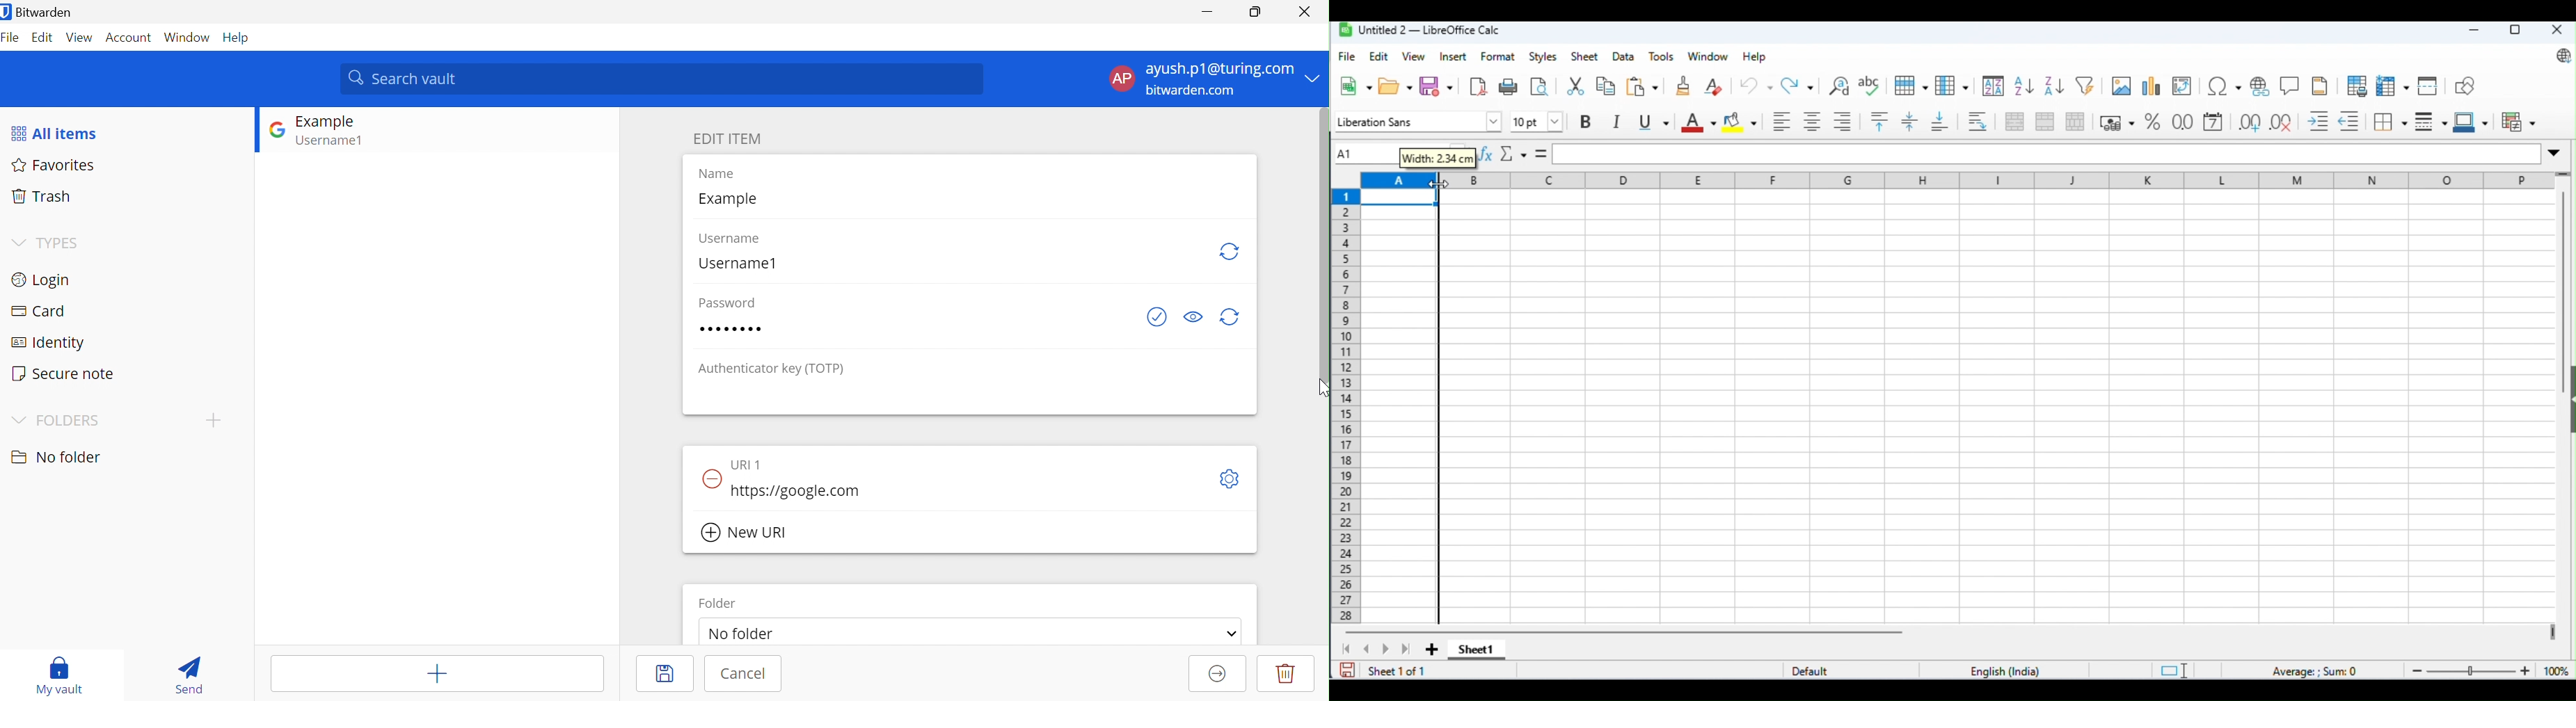  Describe the element at coordinates (2564, 175) in the screenshot. I see `drag to view more rows` at that location.